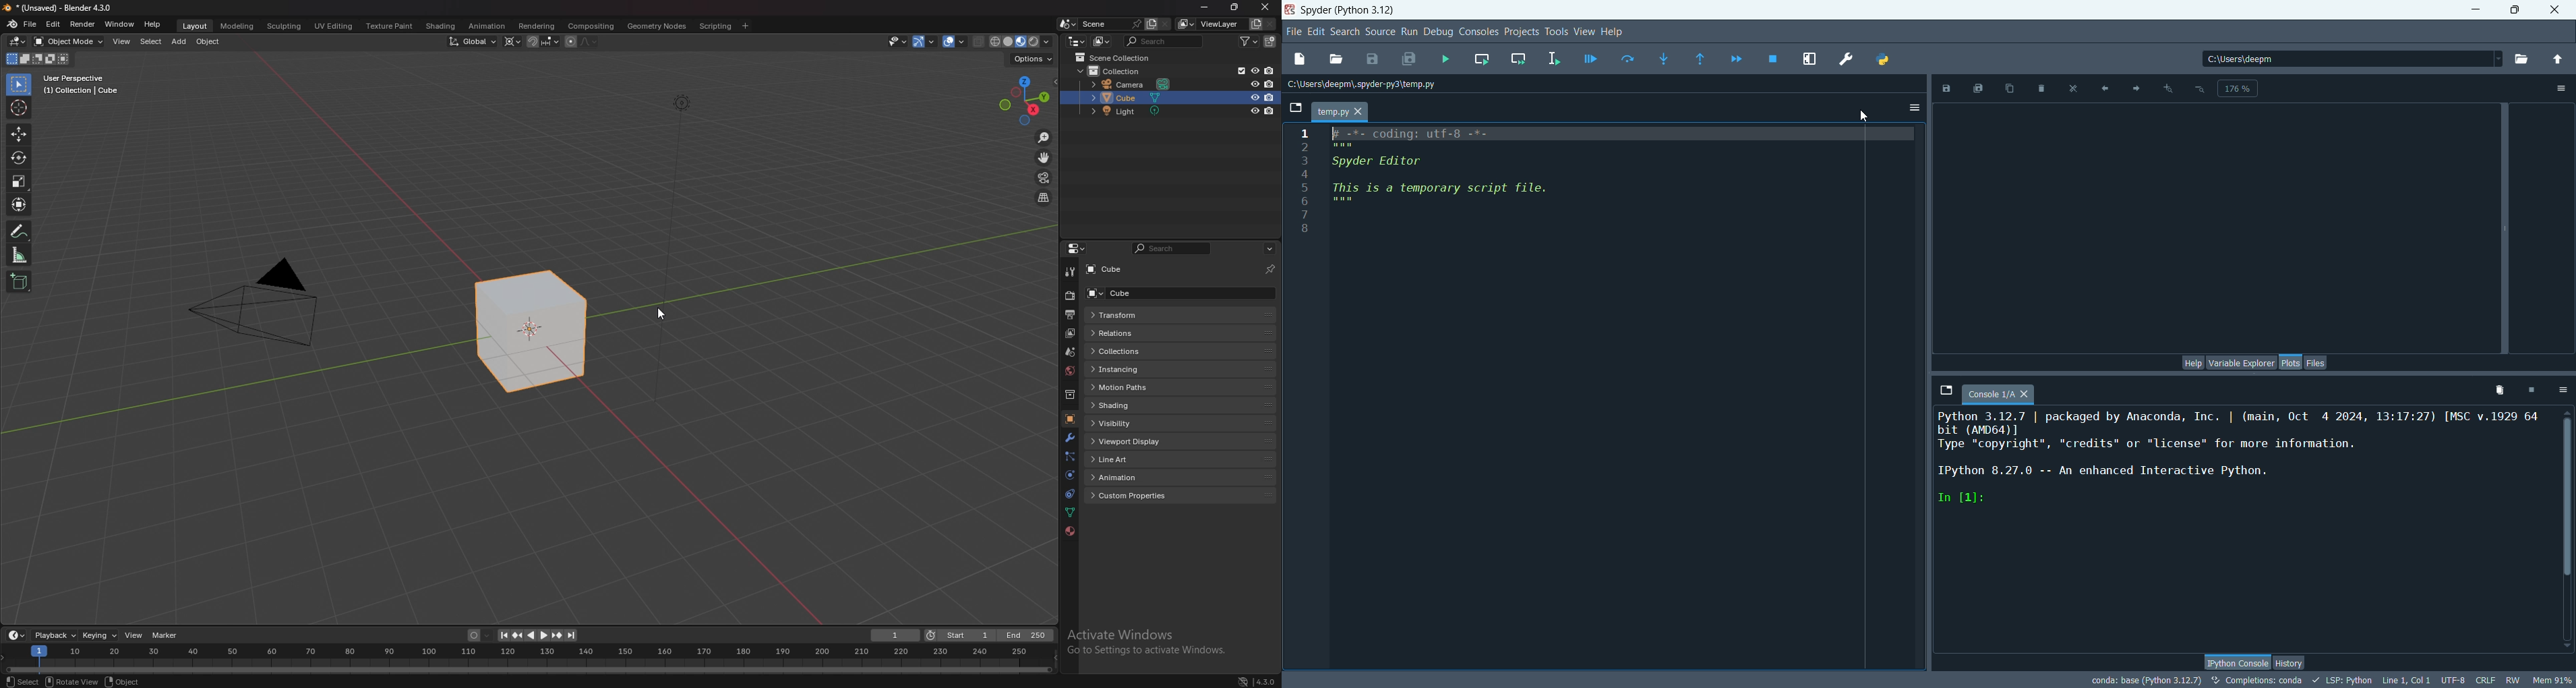 Image resolution: width=2576 pixels, height=700 pixels. Describe the element at coordinates (1110, 270) in the screenshot. I see `cube` at that location.